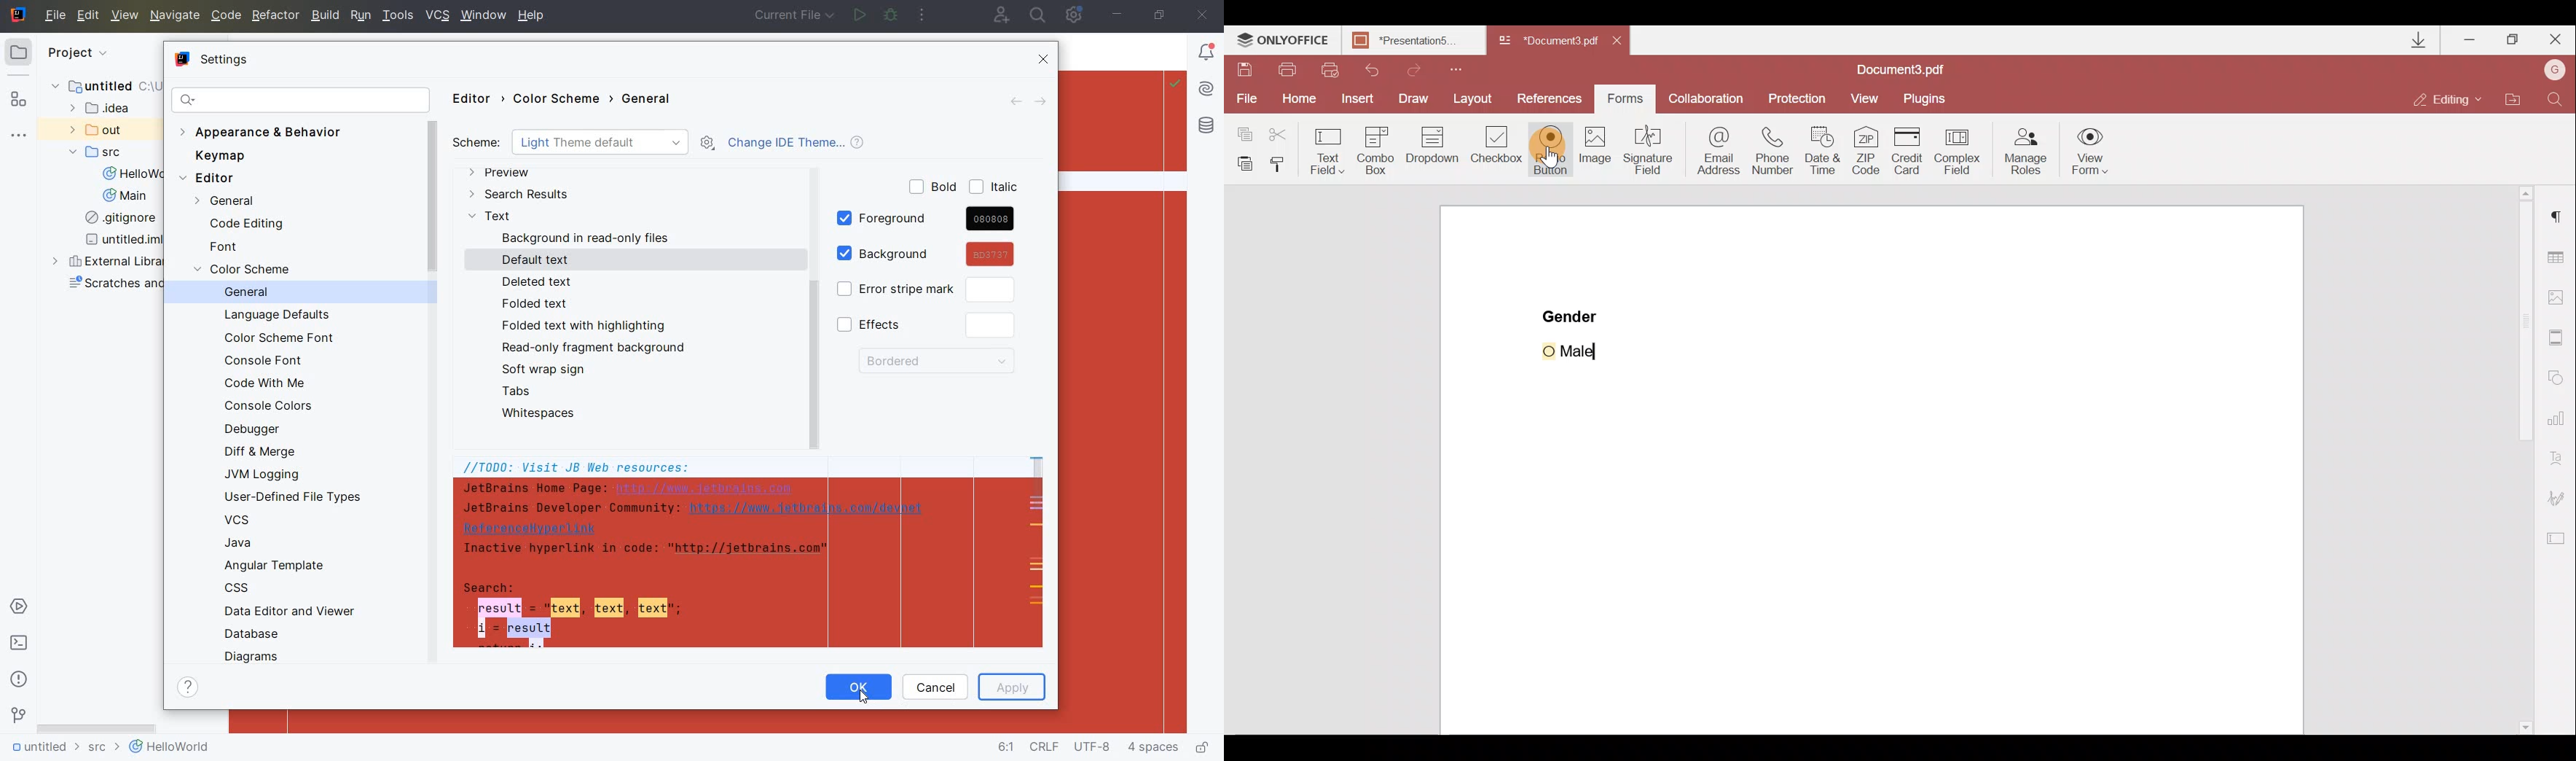 This screenshot has width=2576, height=784. I want to click on Signature settings, so click(2563, 498).